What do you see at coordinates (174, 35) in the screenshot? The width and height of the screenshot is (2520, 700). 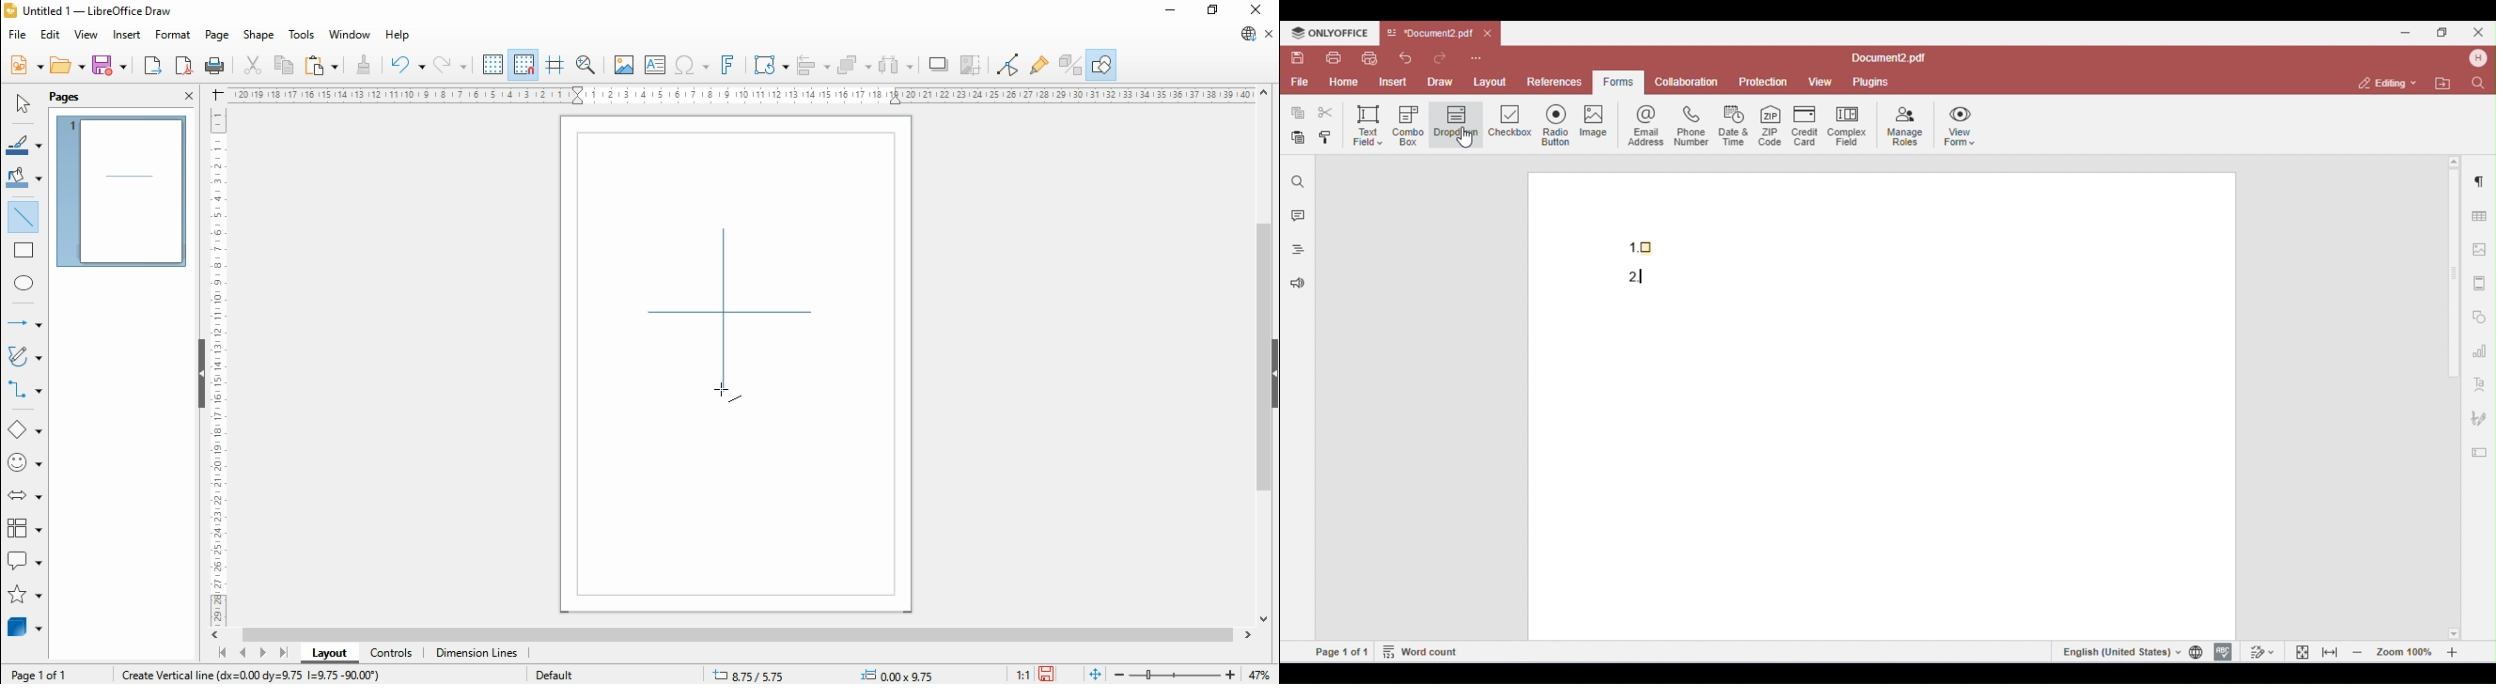 I see `format` at bounding box center [174, 35].